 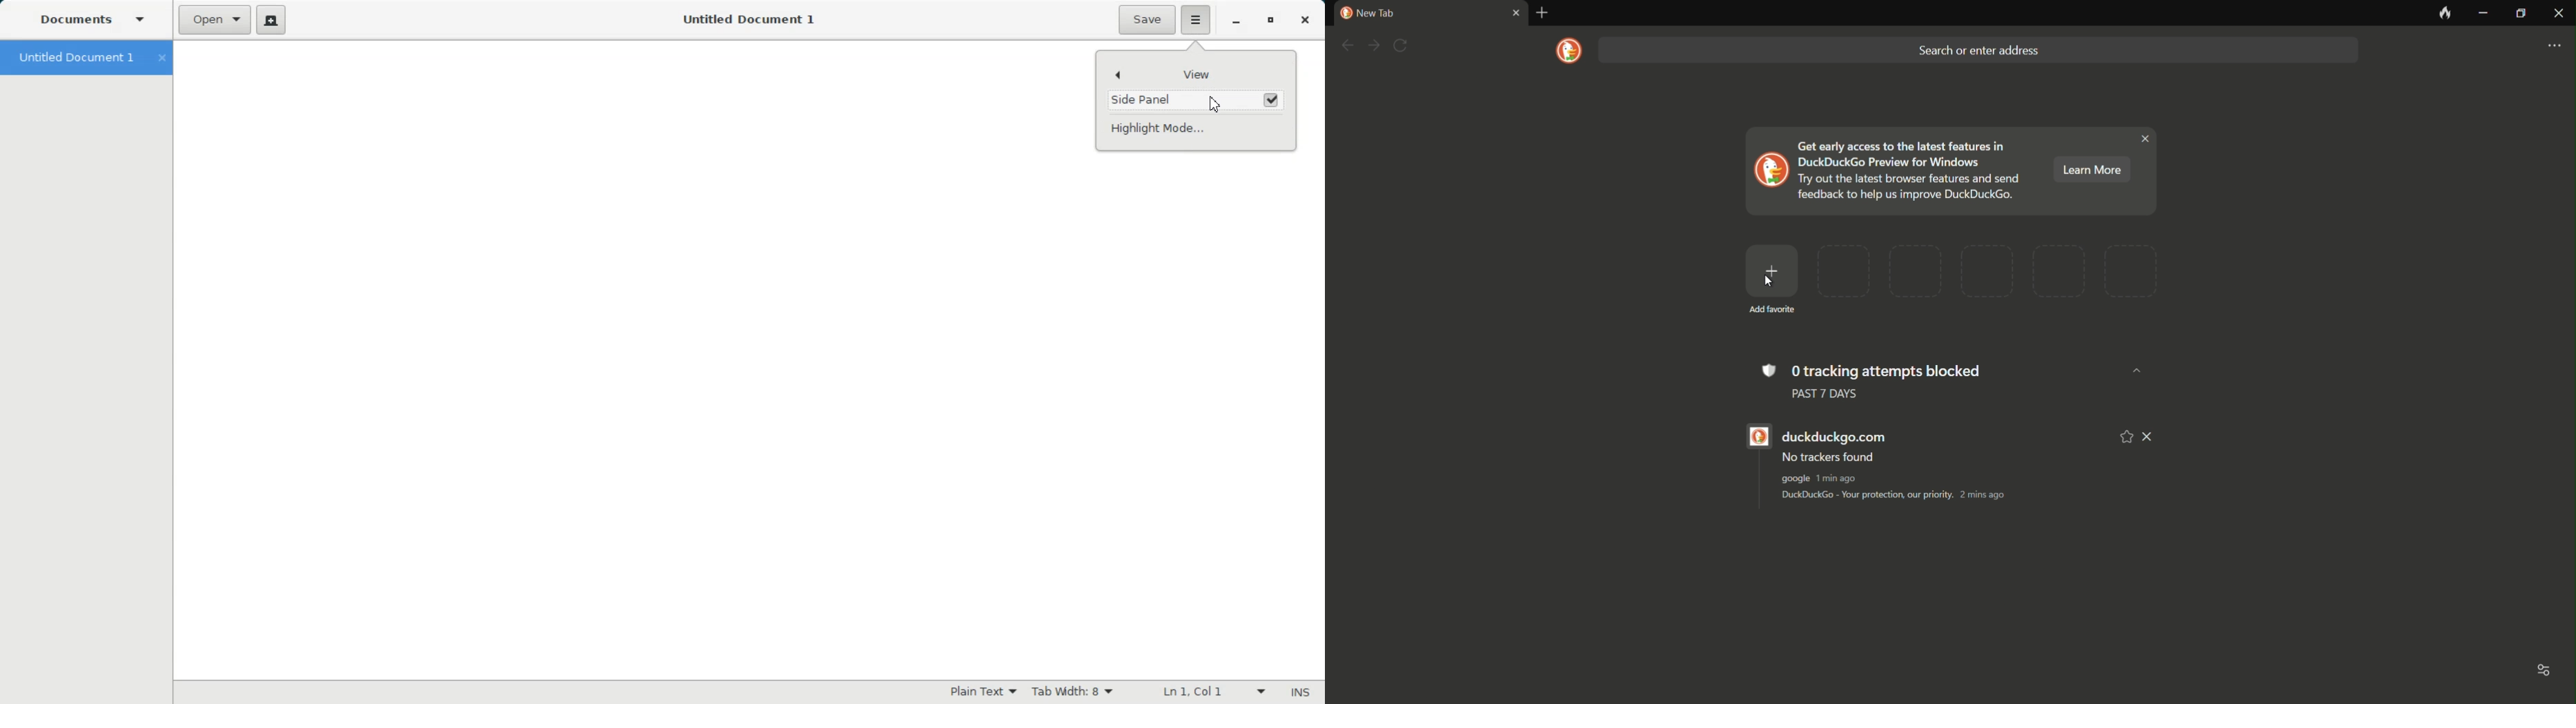 I want to click on learn more, so click(x=2089, y=171).